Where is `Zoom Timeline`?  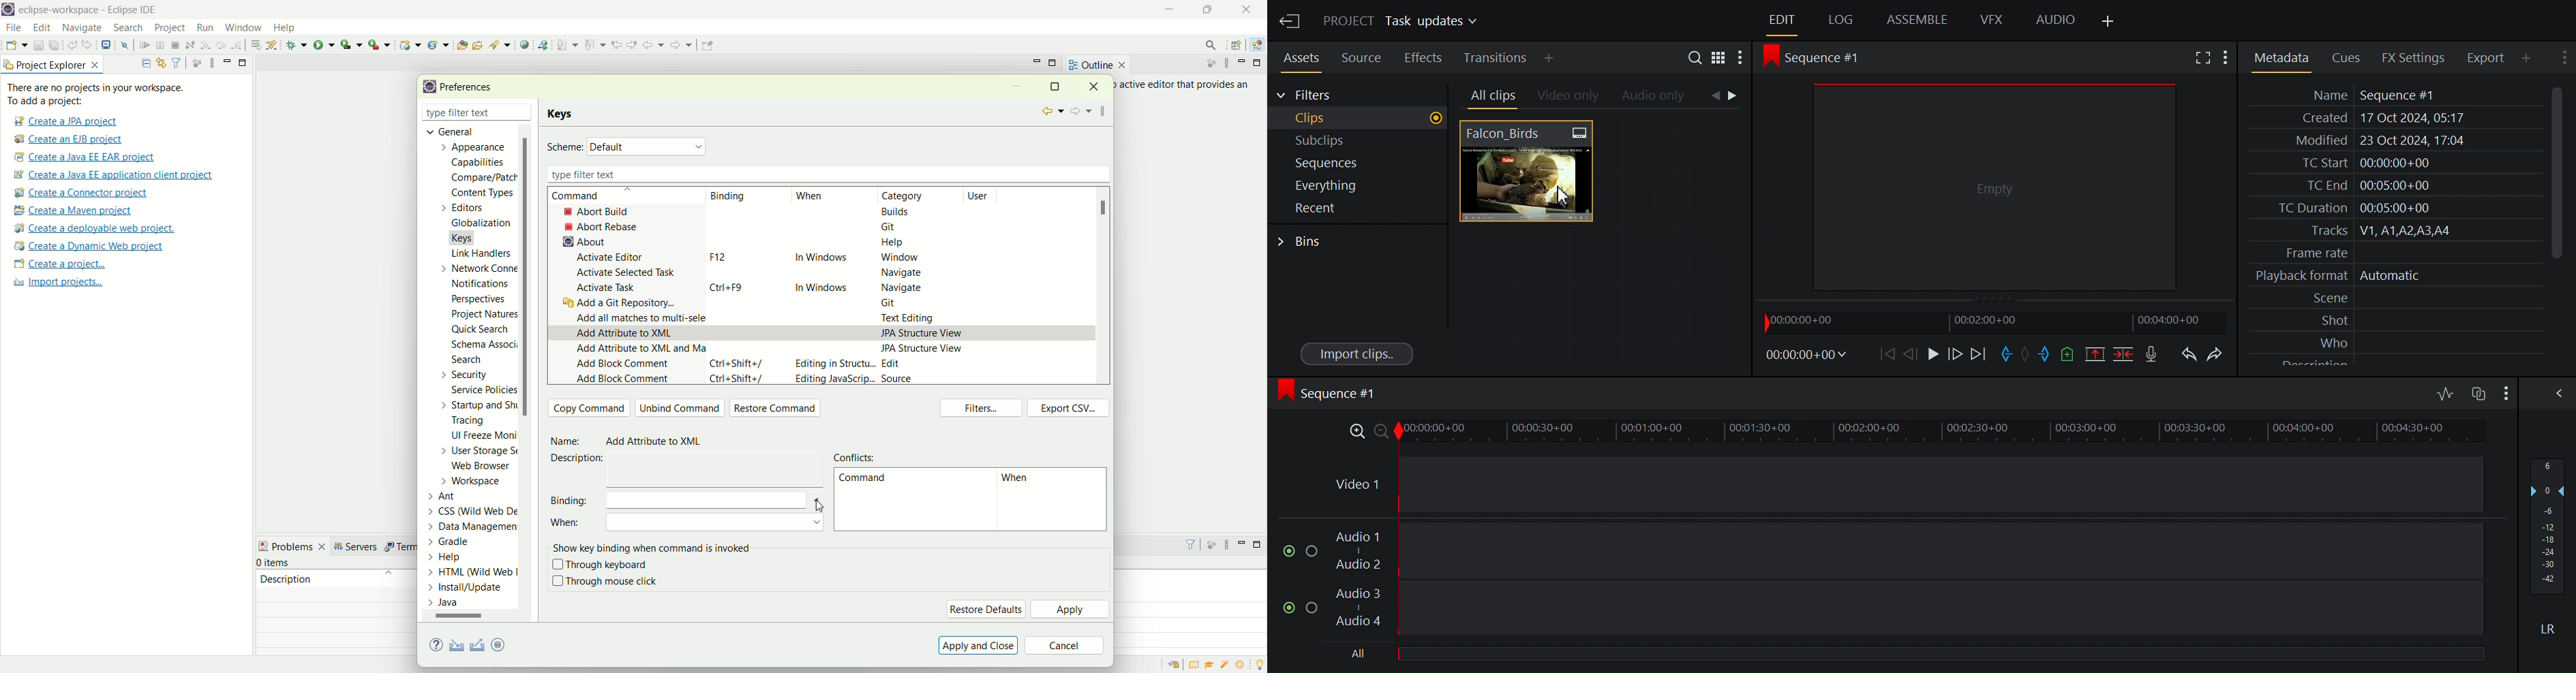
Zoom Timeline is located at coordinates (1910, 433).